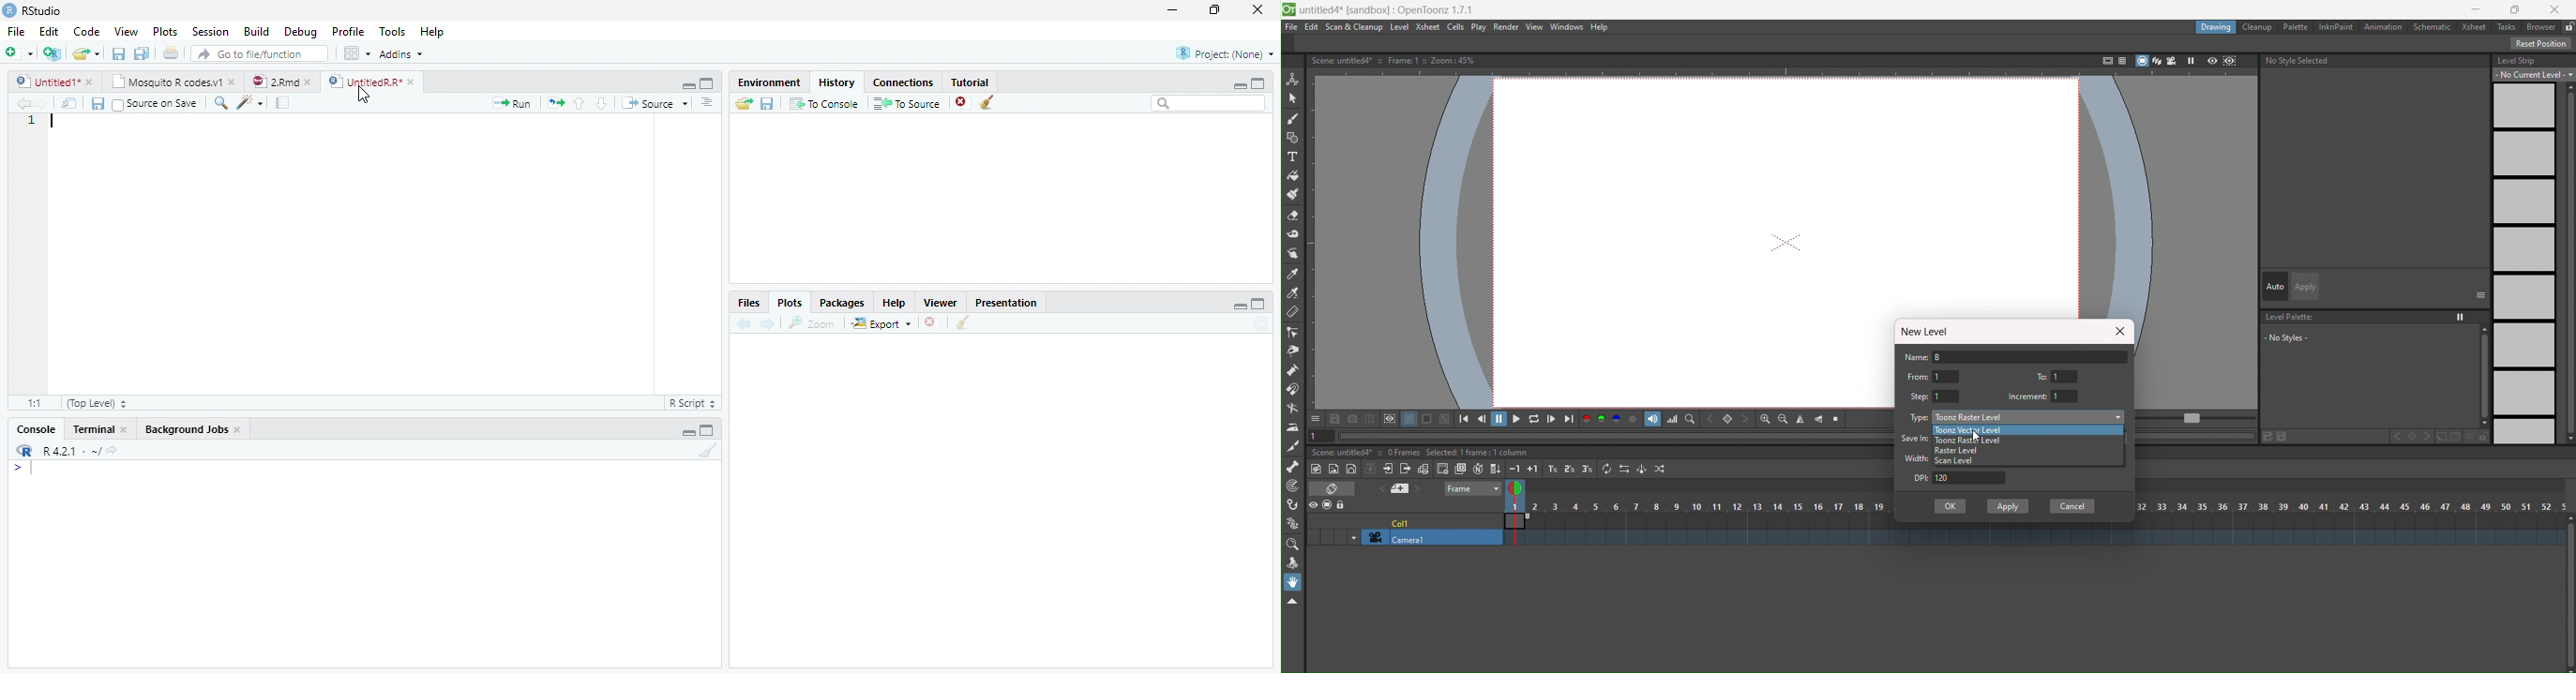  What do you see at coordinates (255, 31) in the screenshot?
I see `Build` at bounding box center [255, 31].